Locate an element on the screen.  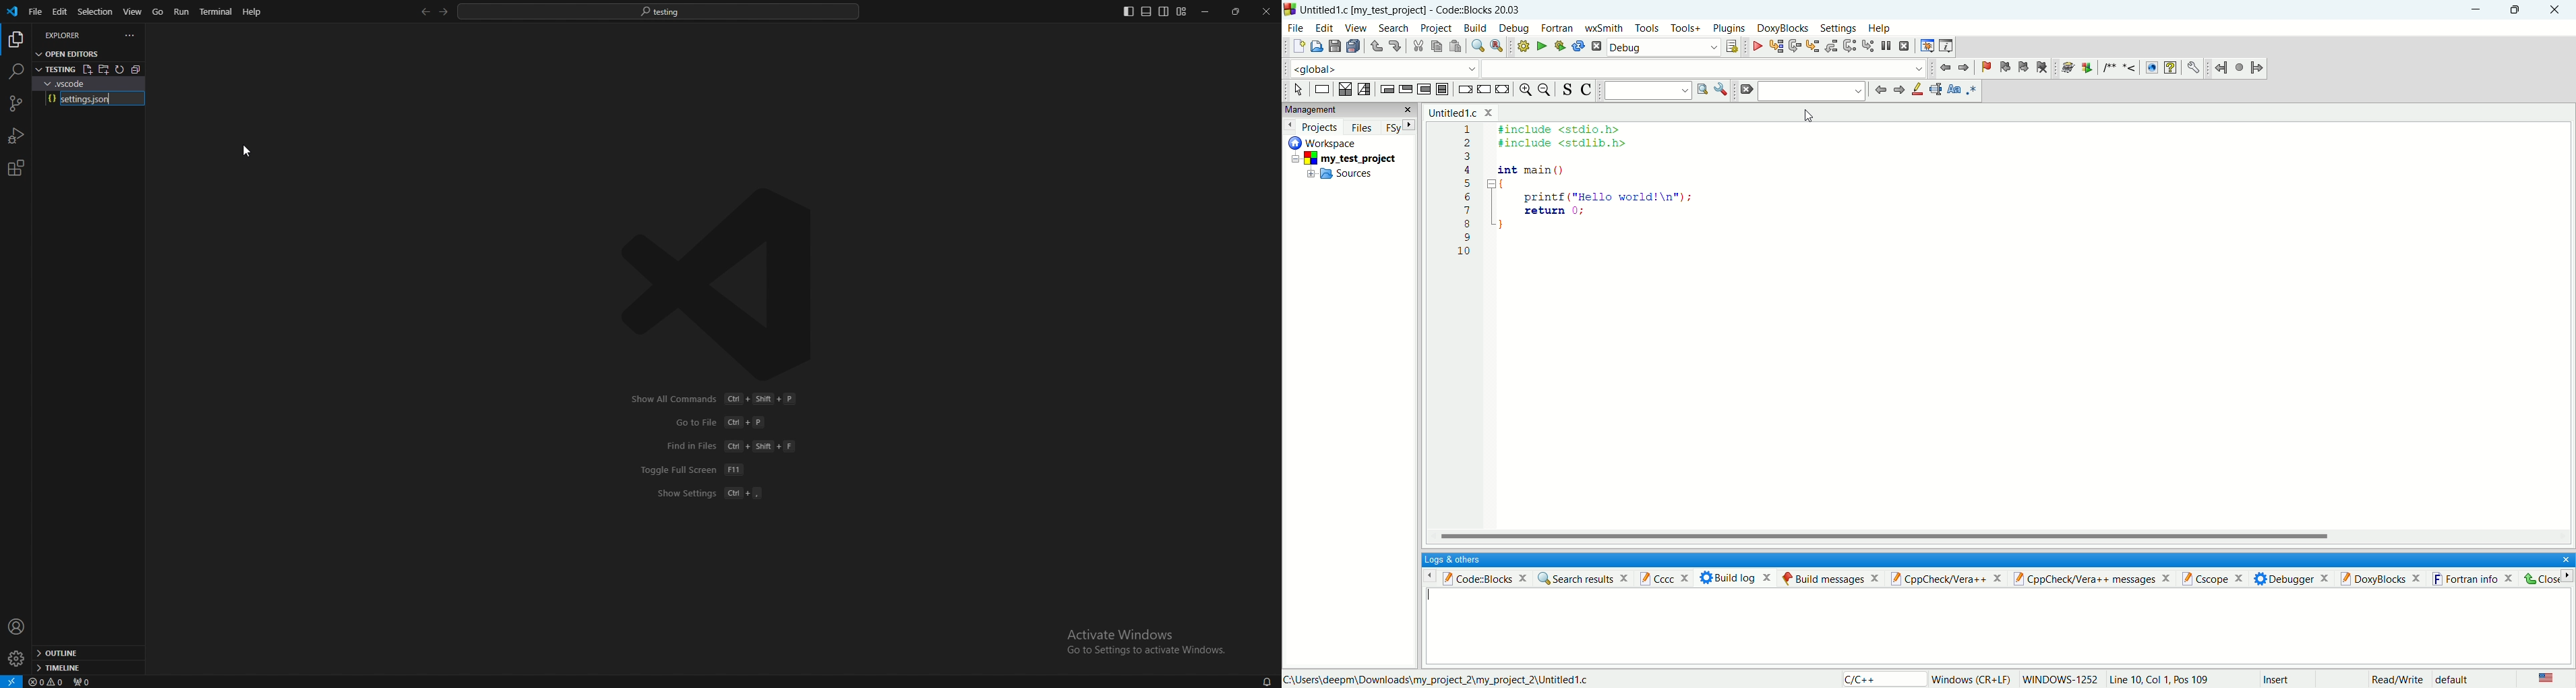
logs and others is located at coordinates (1460, 559).